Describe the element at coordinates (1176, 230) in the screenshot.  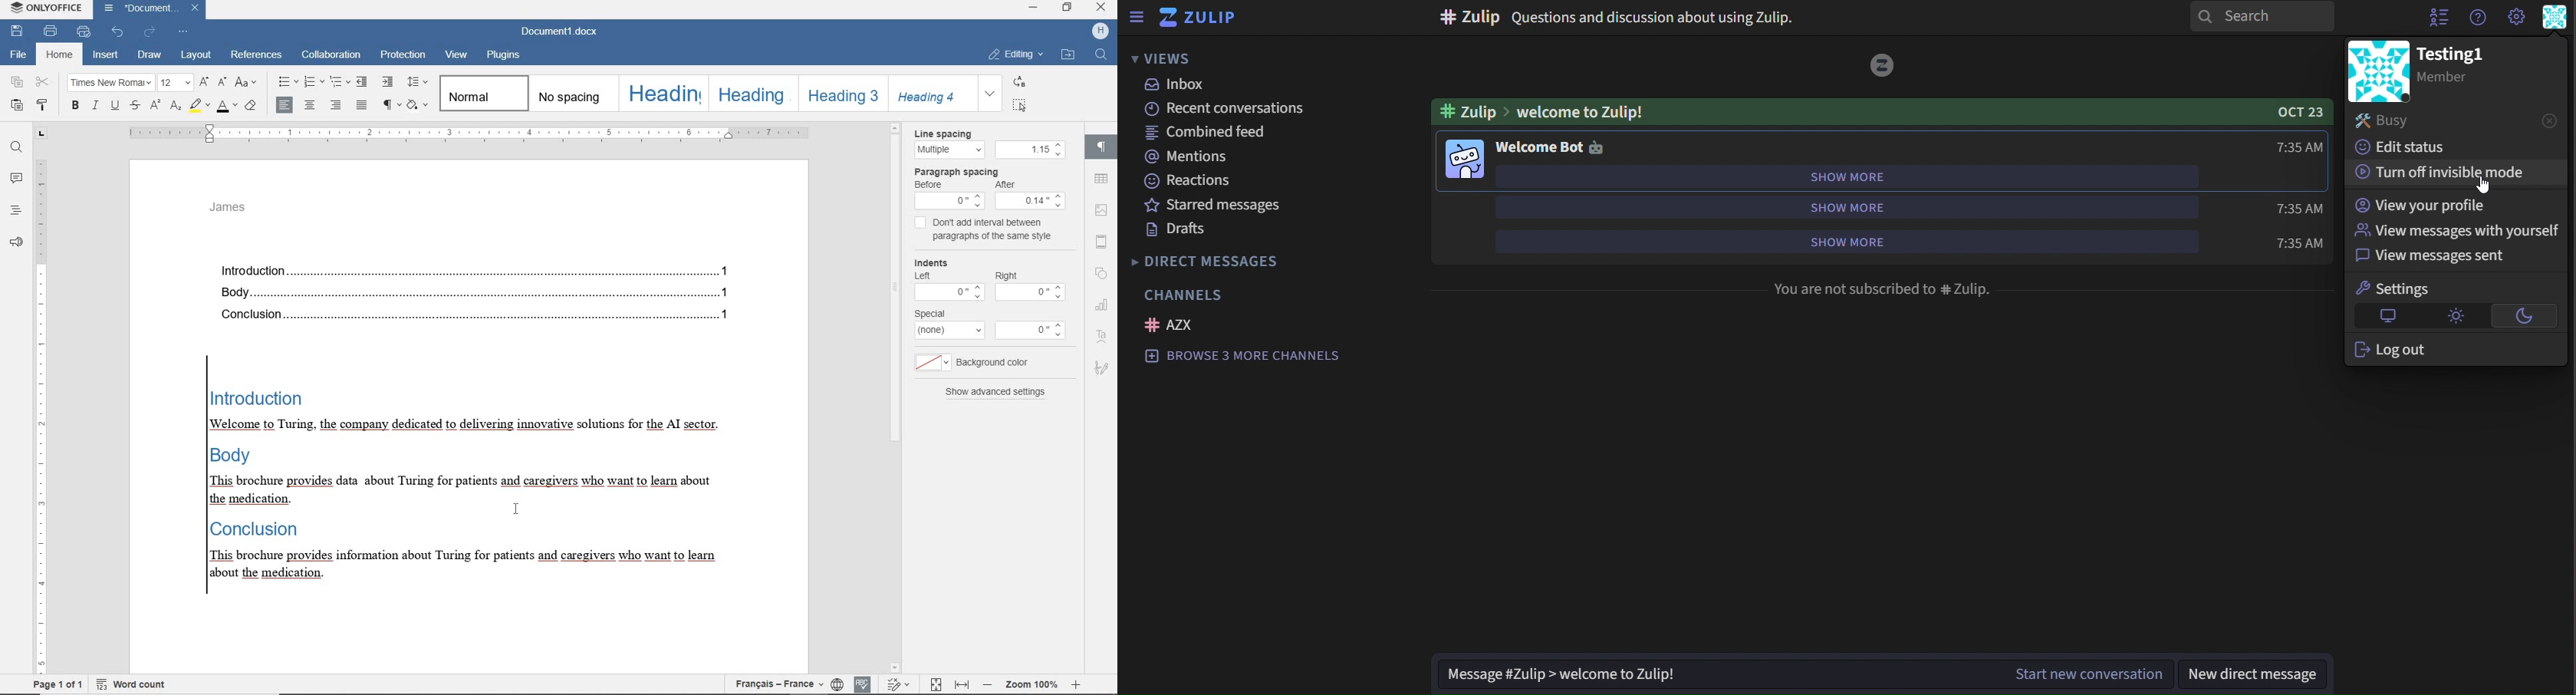
I see `drafts` at that location.